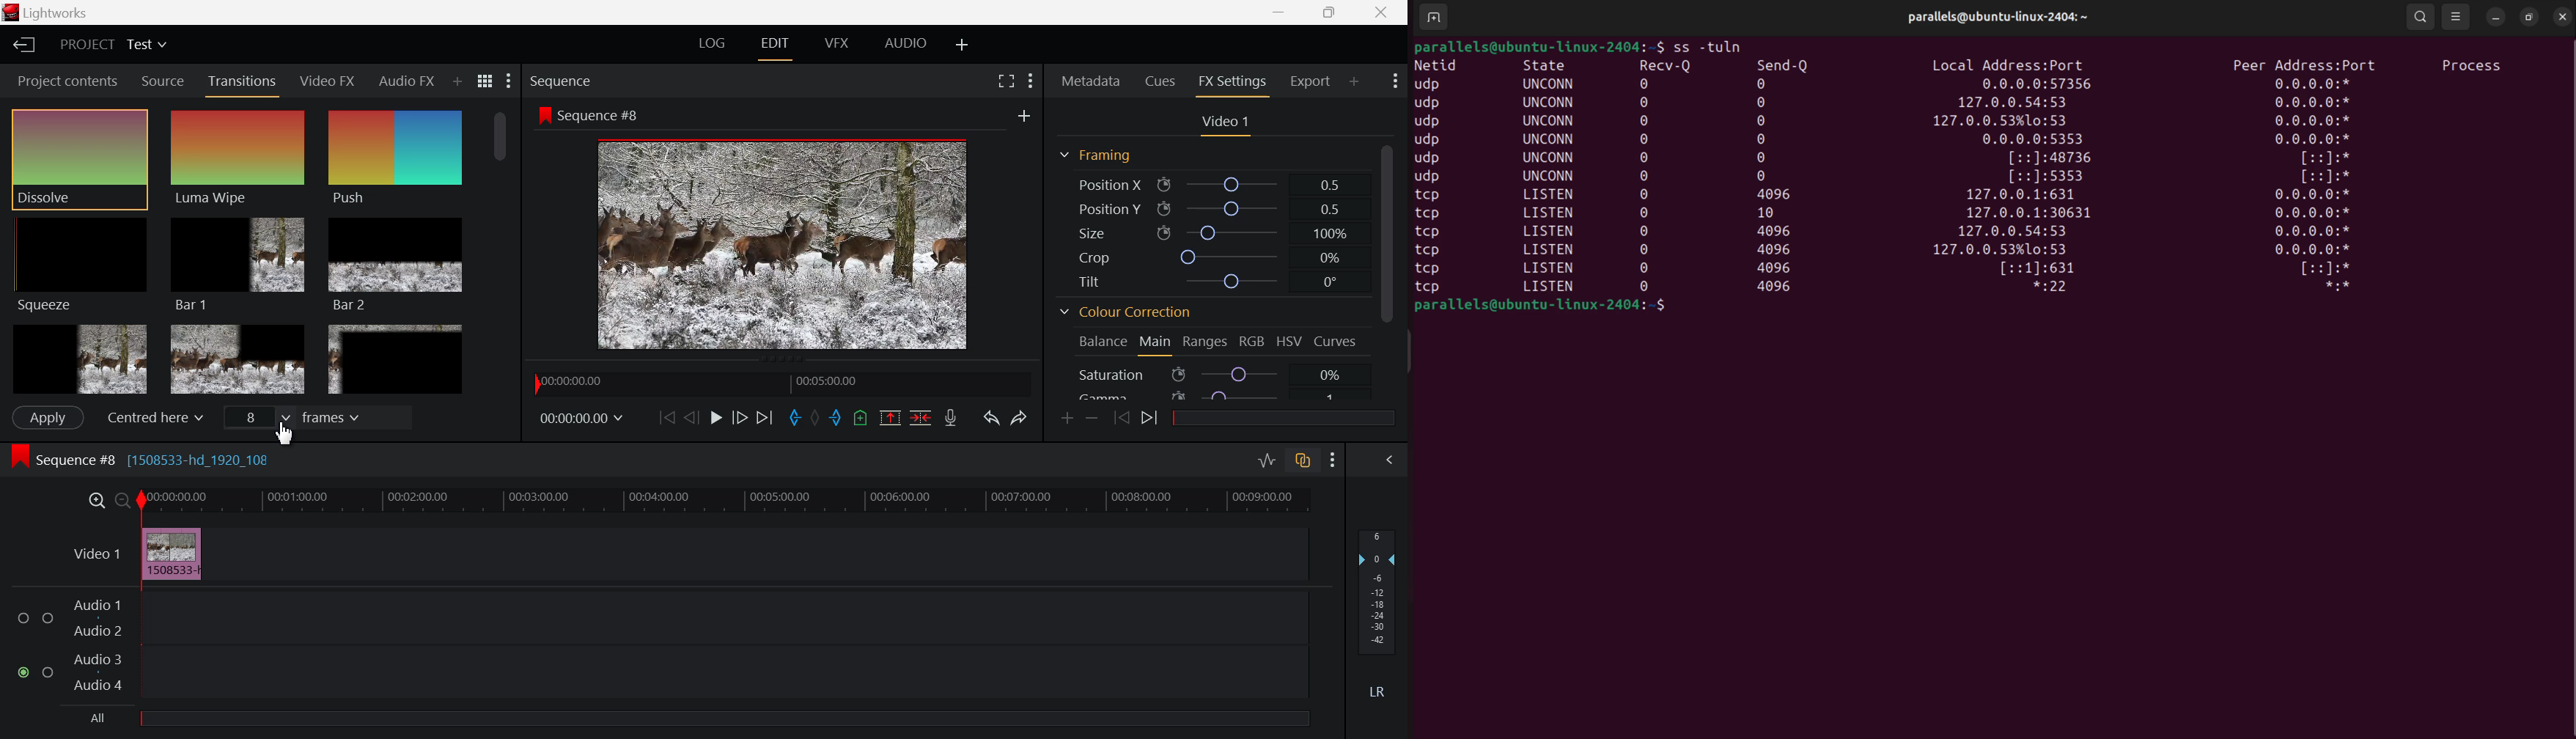  What do you see at coordinates (1210, 231) in the screenshot?
I see `Size` at bounding box center [1210, 231].